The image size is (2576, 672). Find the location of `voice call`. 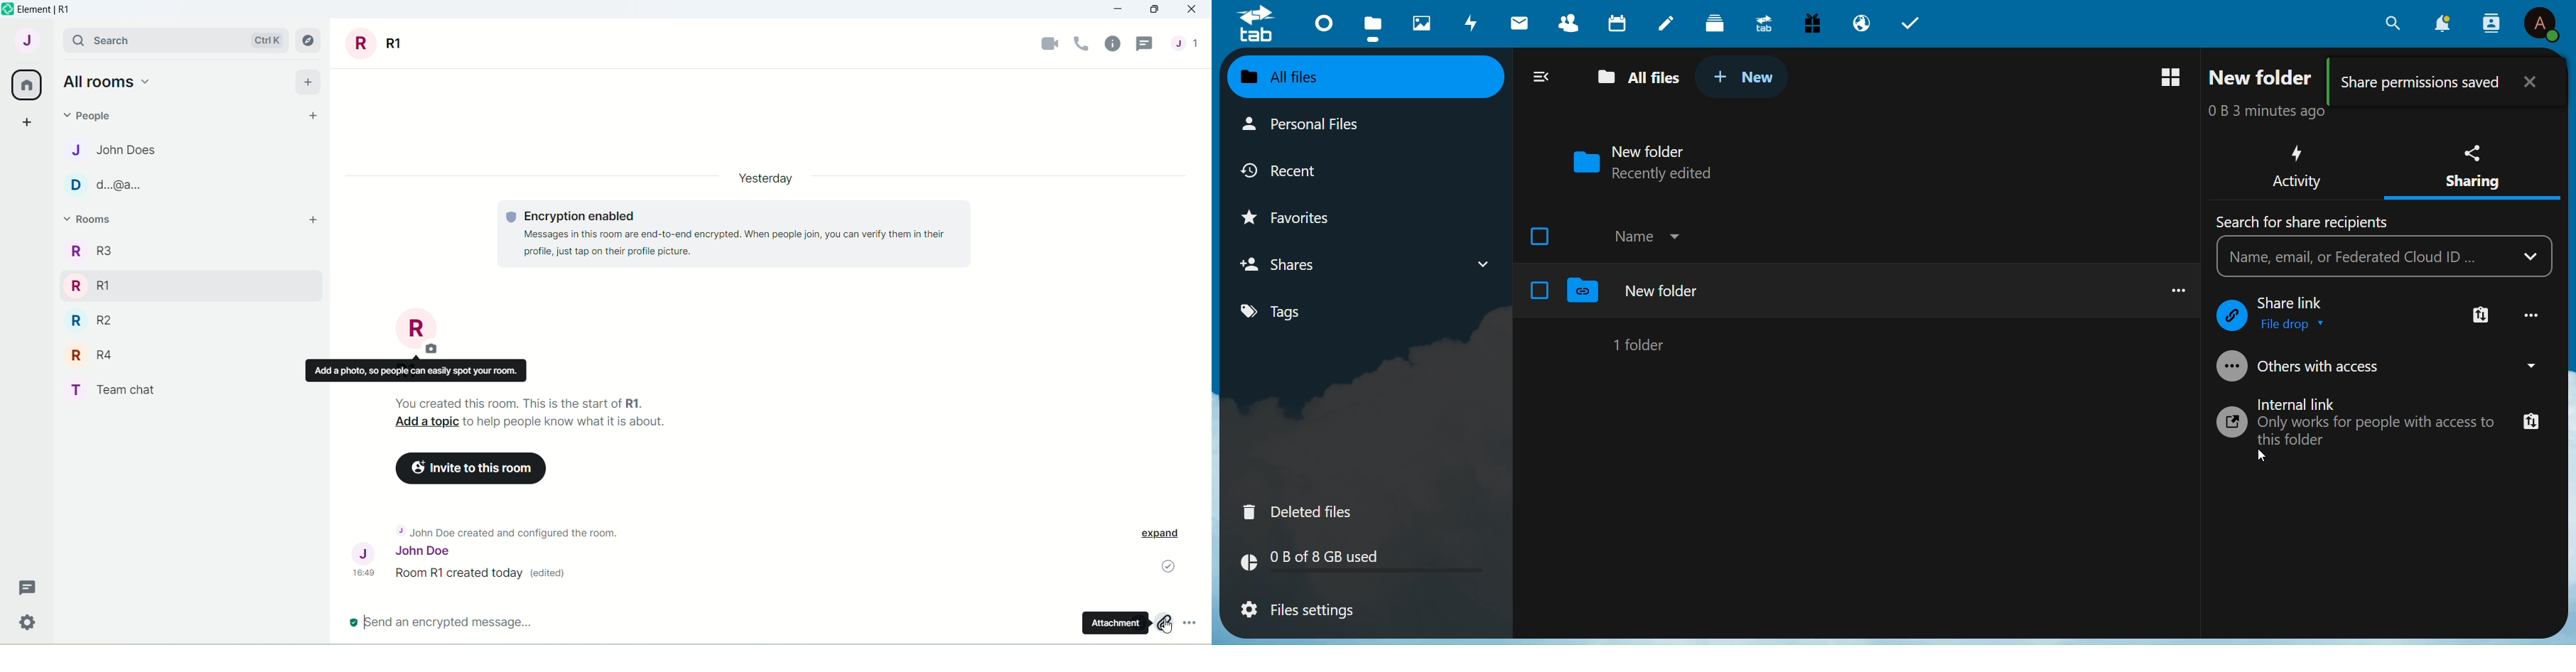

voice call is located at coordinates (1082, 45).